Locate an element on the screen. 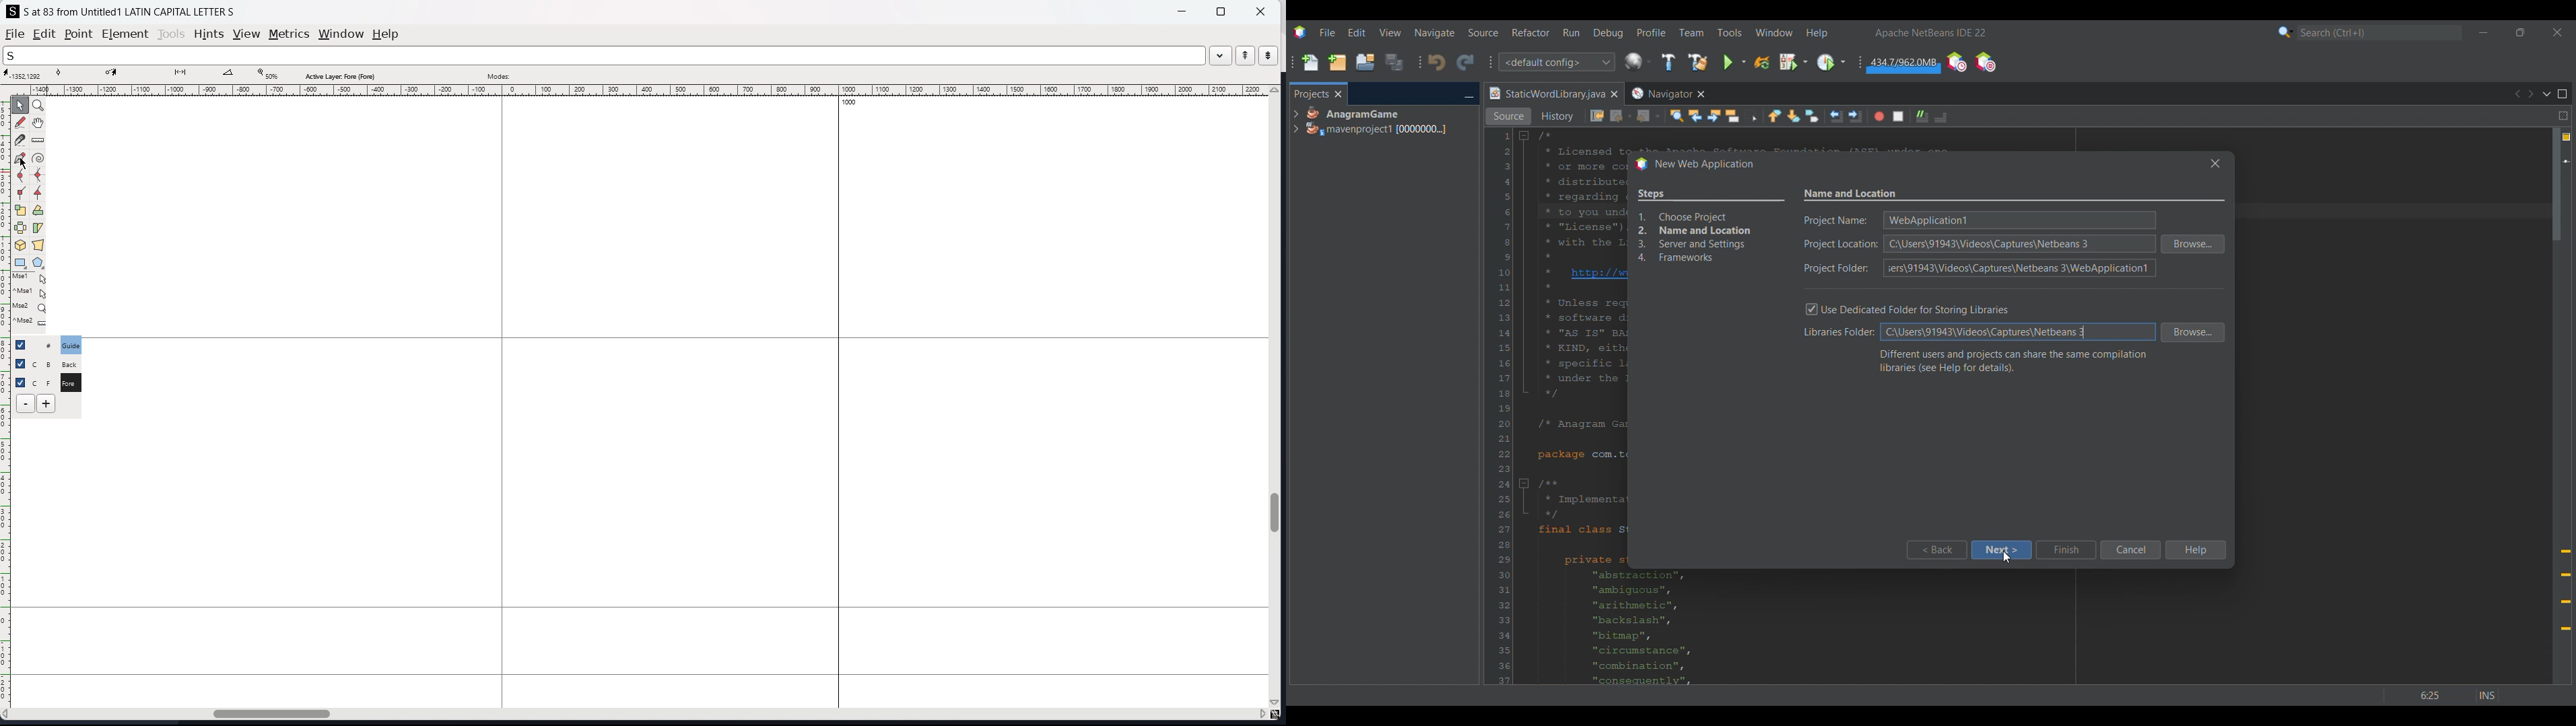 Image resolution: width=2576 pixels, height=728 pixels. C F Fore is located at coordinates (70, 382).